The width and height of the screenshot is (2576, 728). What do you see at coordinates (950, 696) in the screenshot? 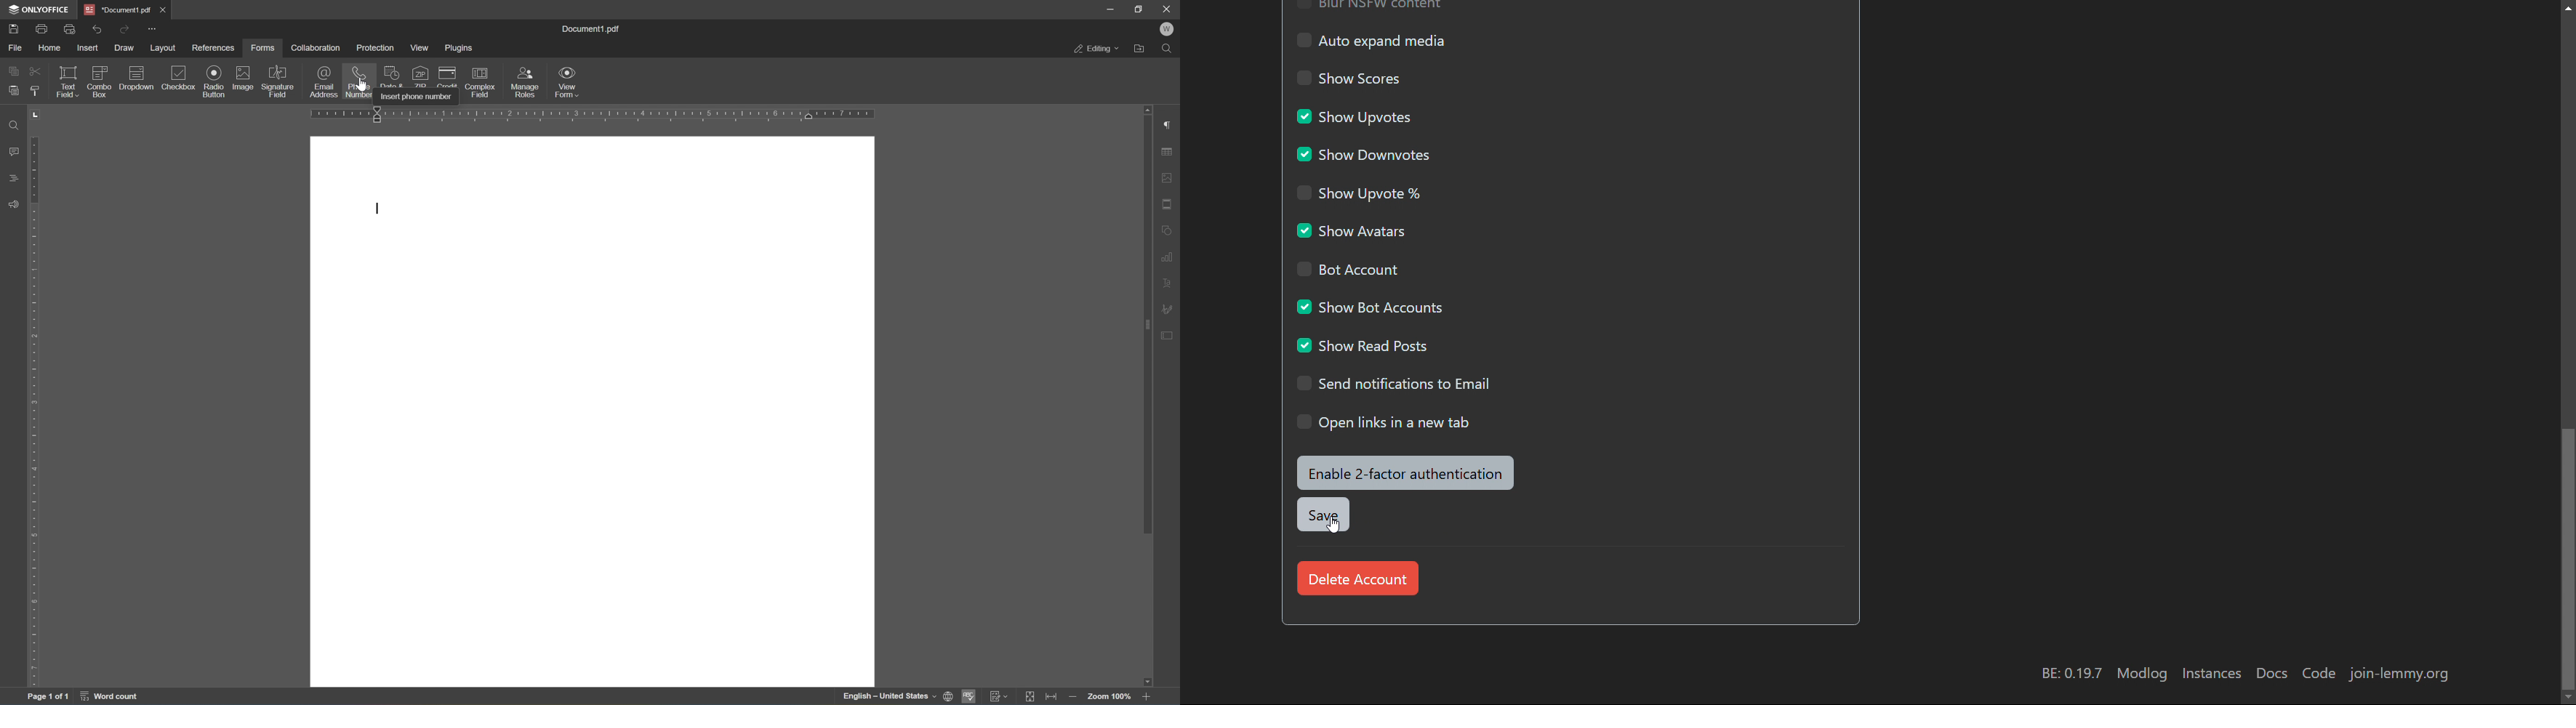
I see `set document language` at bounding box center [950, 696].